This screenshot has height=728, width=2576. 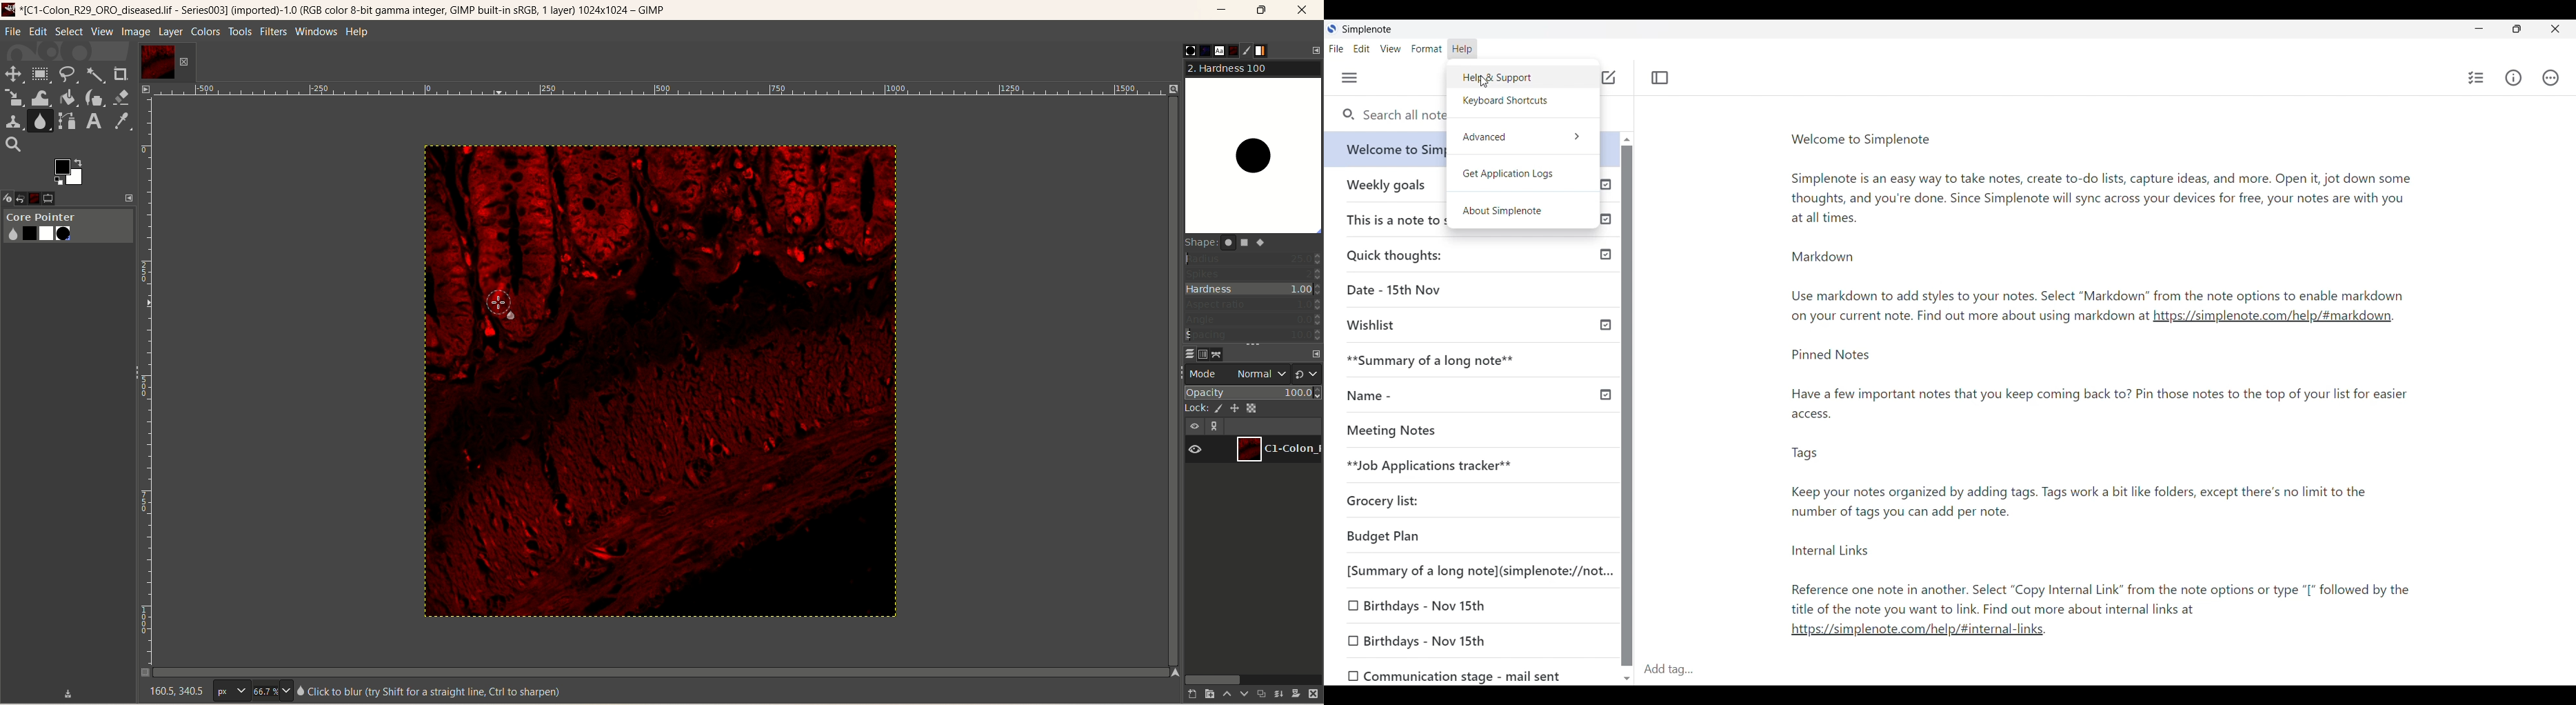 I want to click on windows, so click(x=319, y=31).